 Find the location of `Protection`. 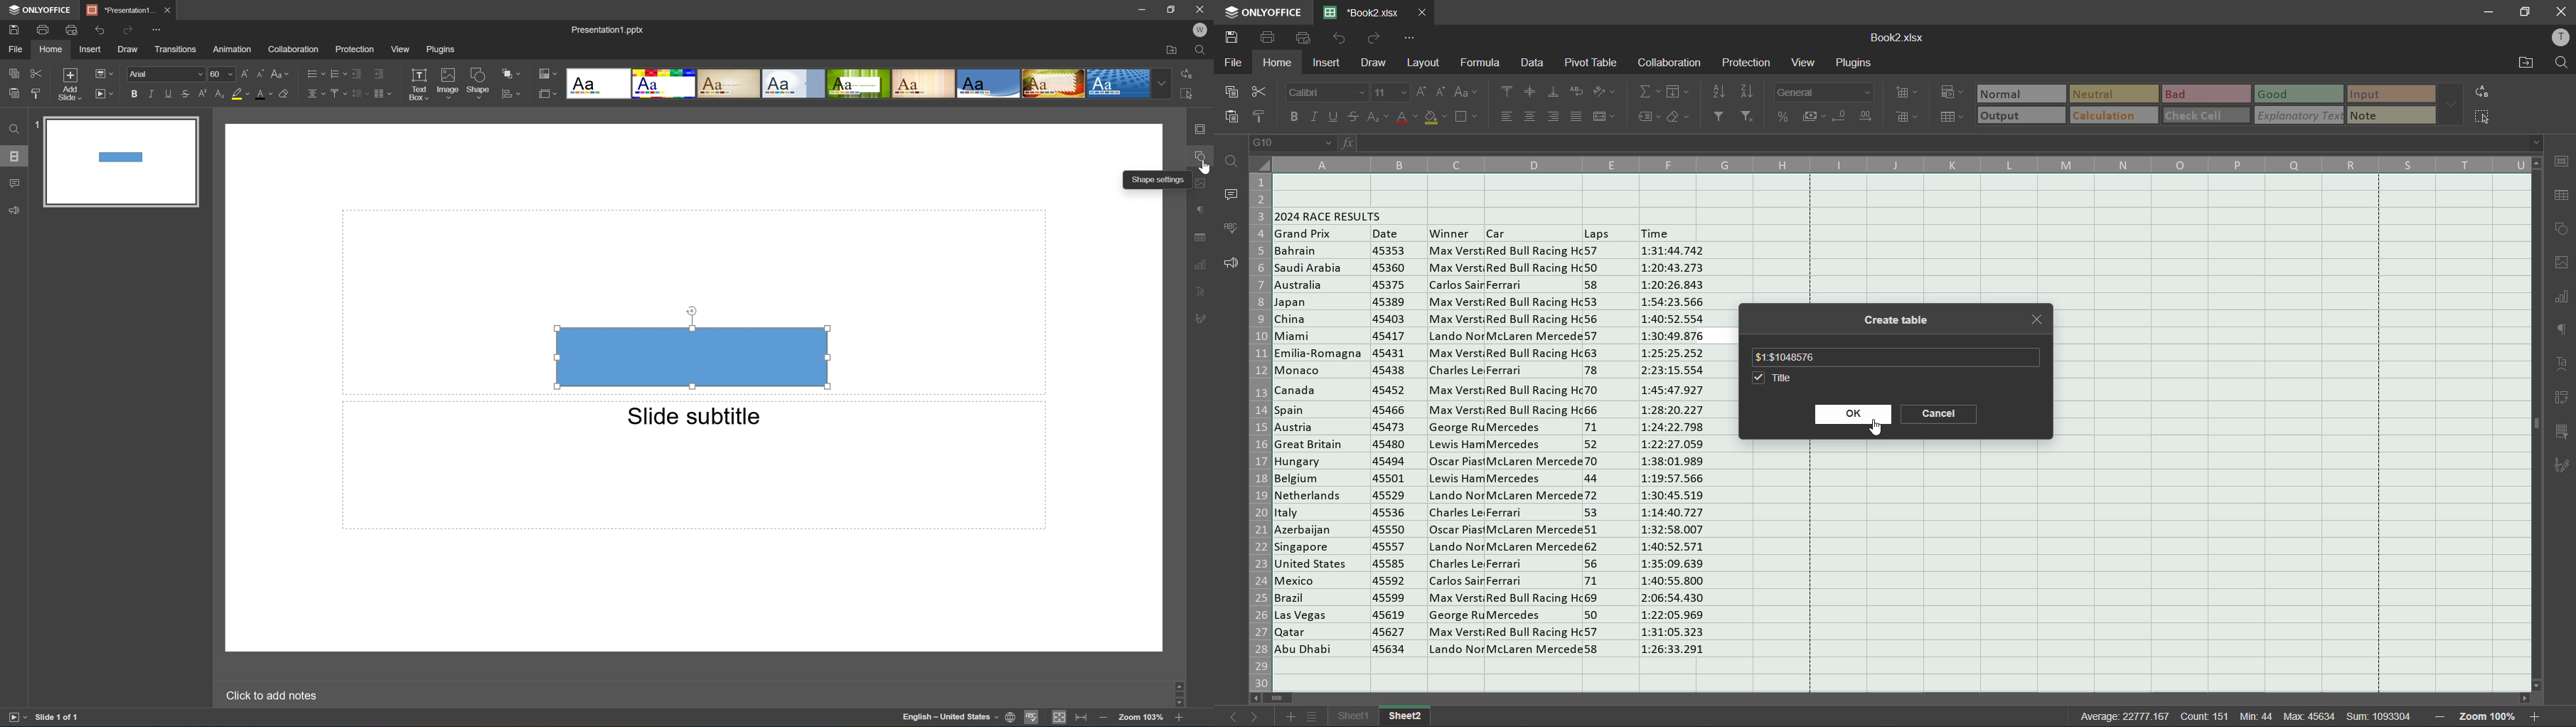

Protection is located at coordinates (354, 48).